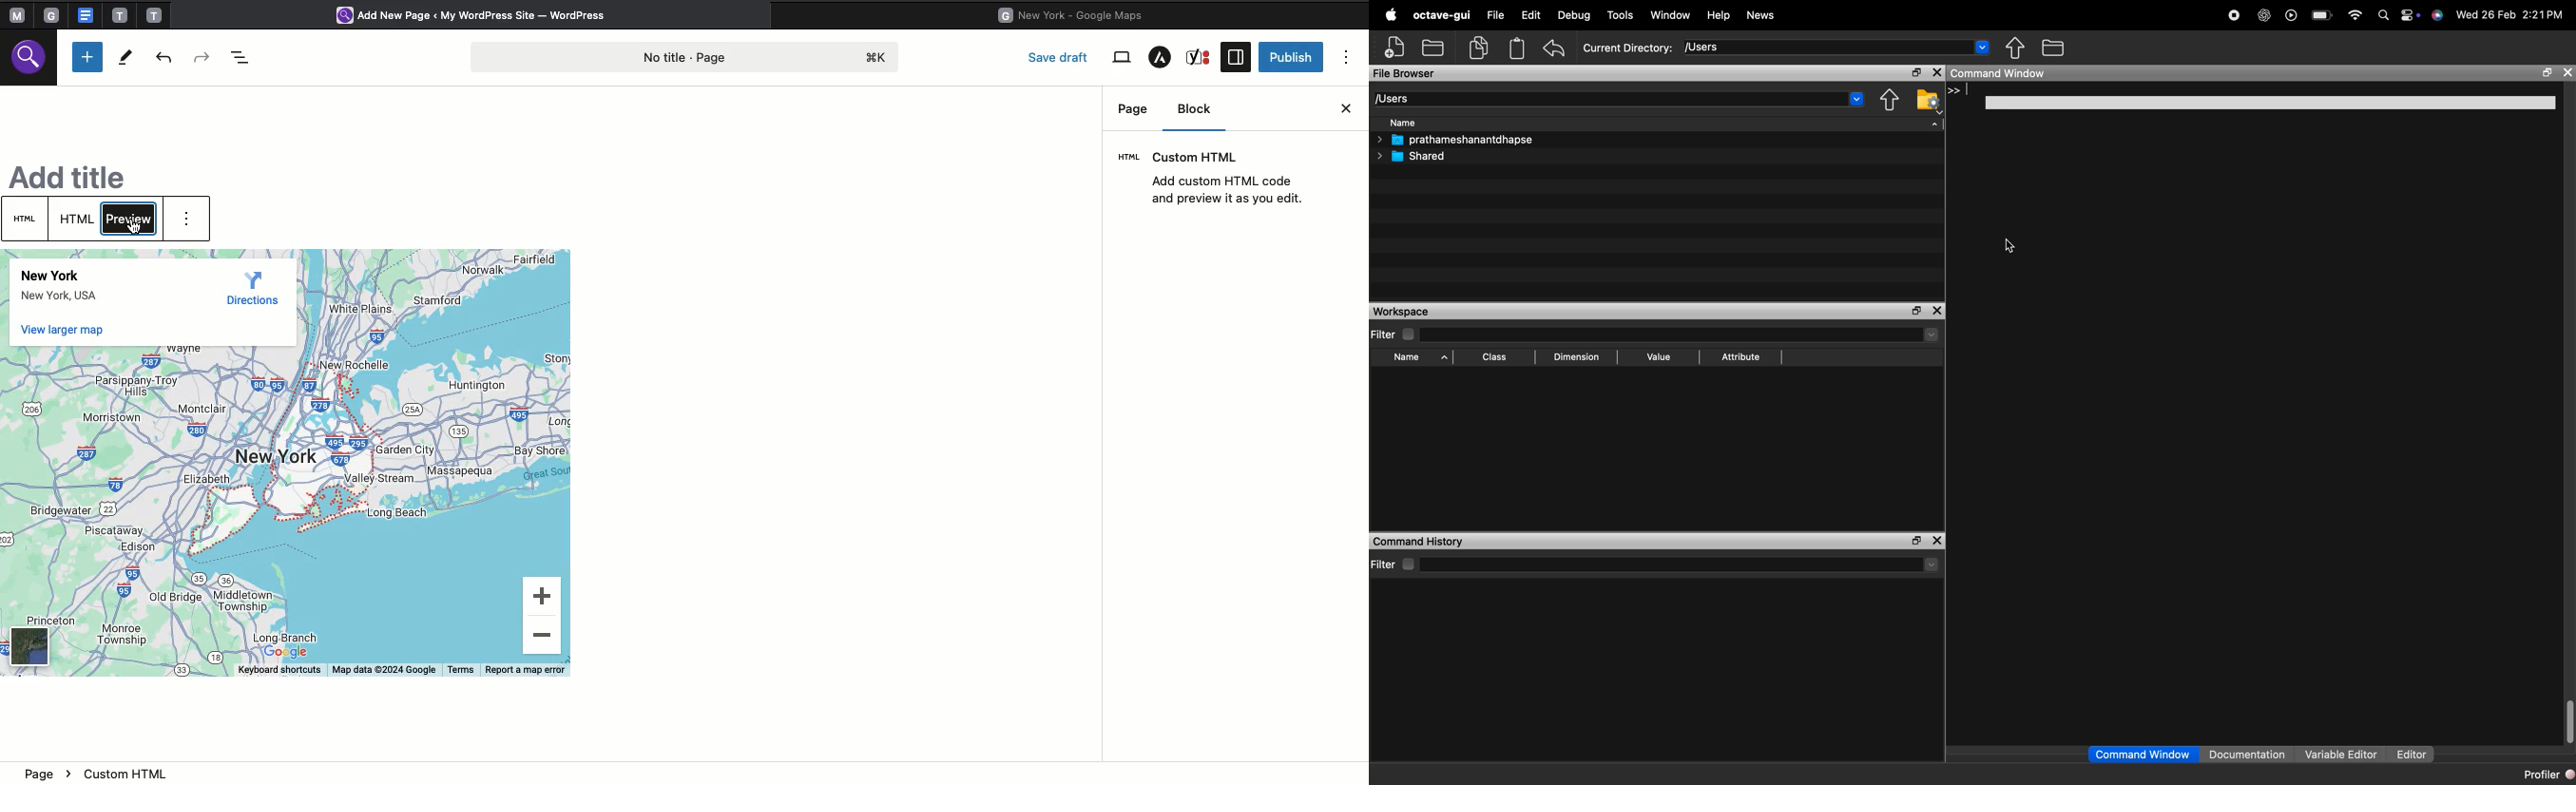  What do you see at coordinates (28, 219) in the screenshot?
I see `HTML` at bounding box center [28, 219].